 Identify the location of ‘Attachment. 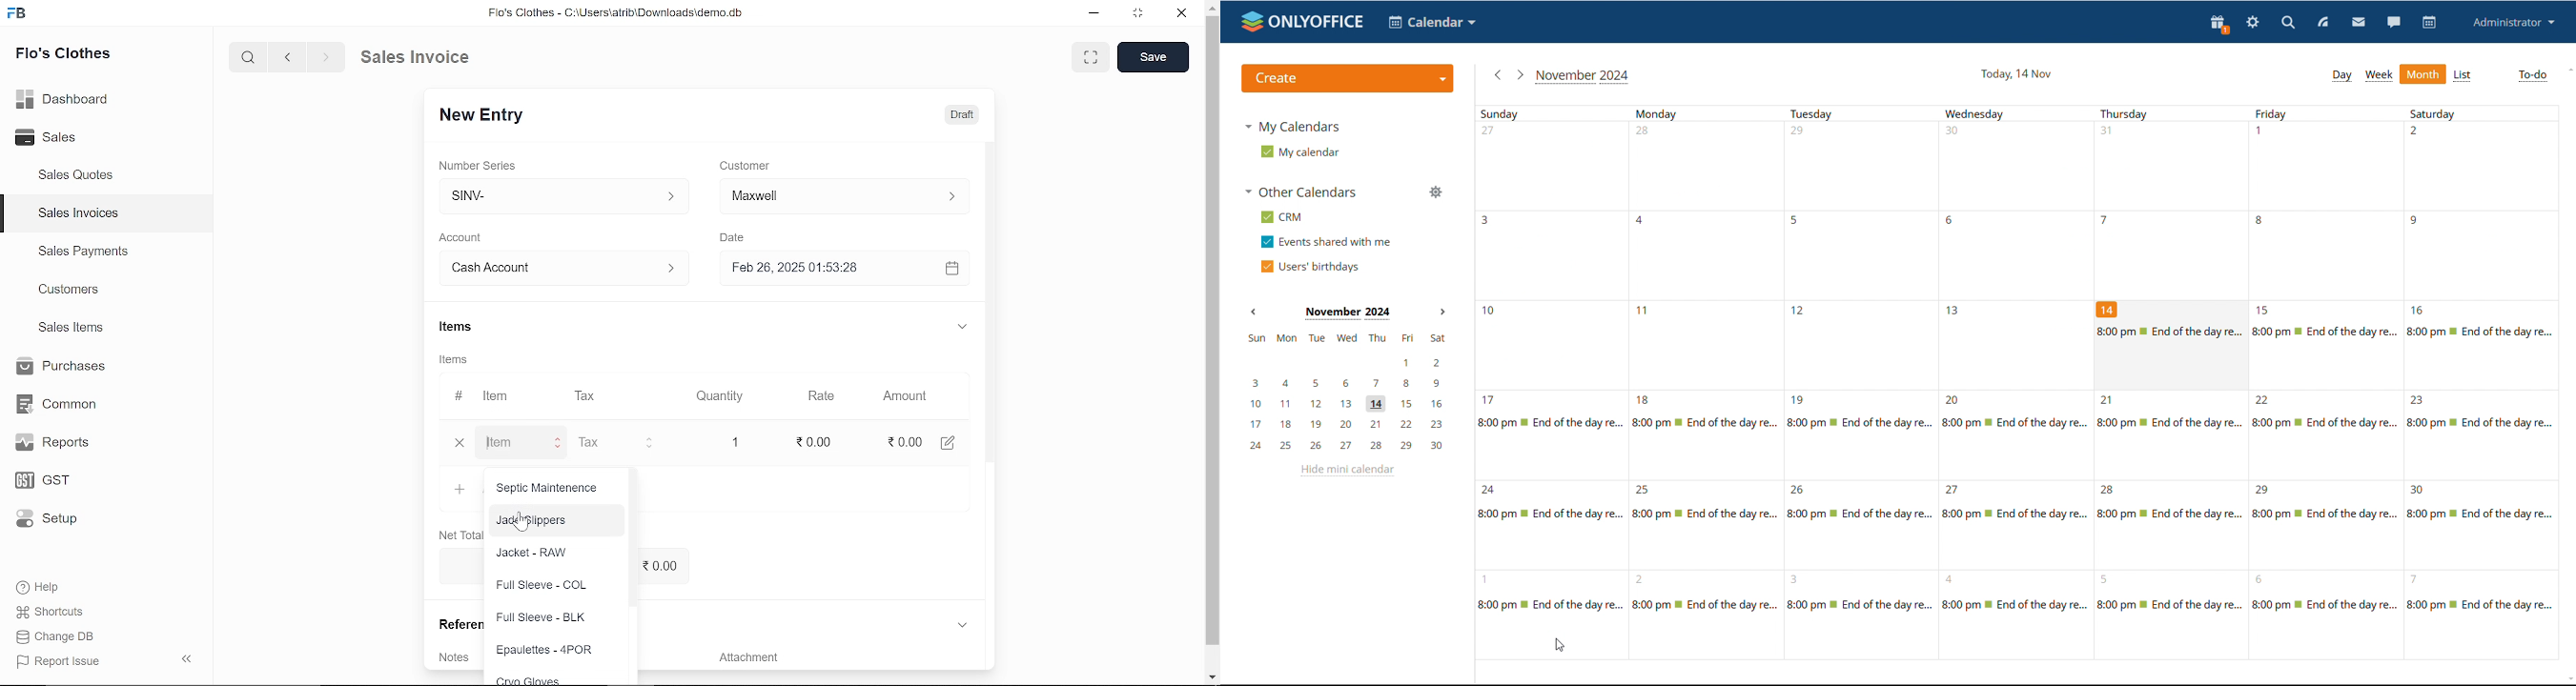
(753, 657).